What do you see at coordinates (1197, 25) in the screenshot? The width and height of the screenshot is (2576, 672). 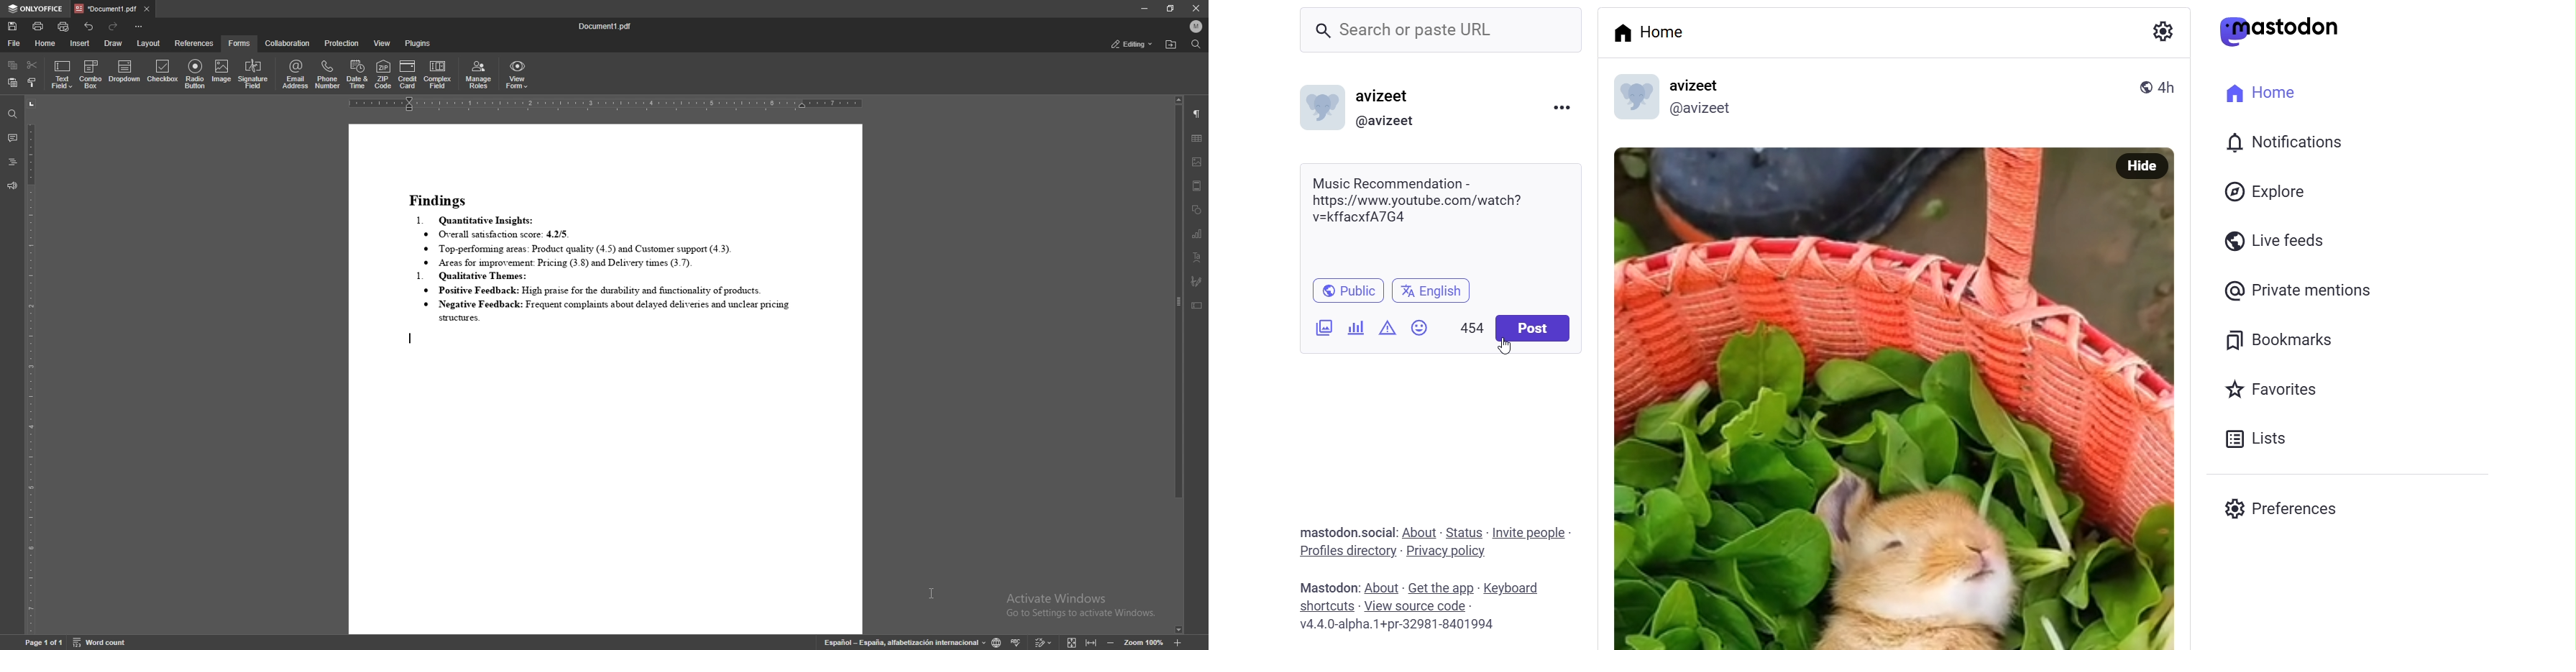 I see `profile` at bounding box center [1197, 25].